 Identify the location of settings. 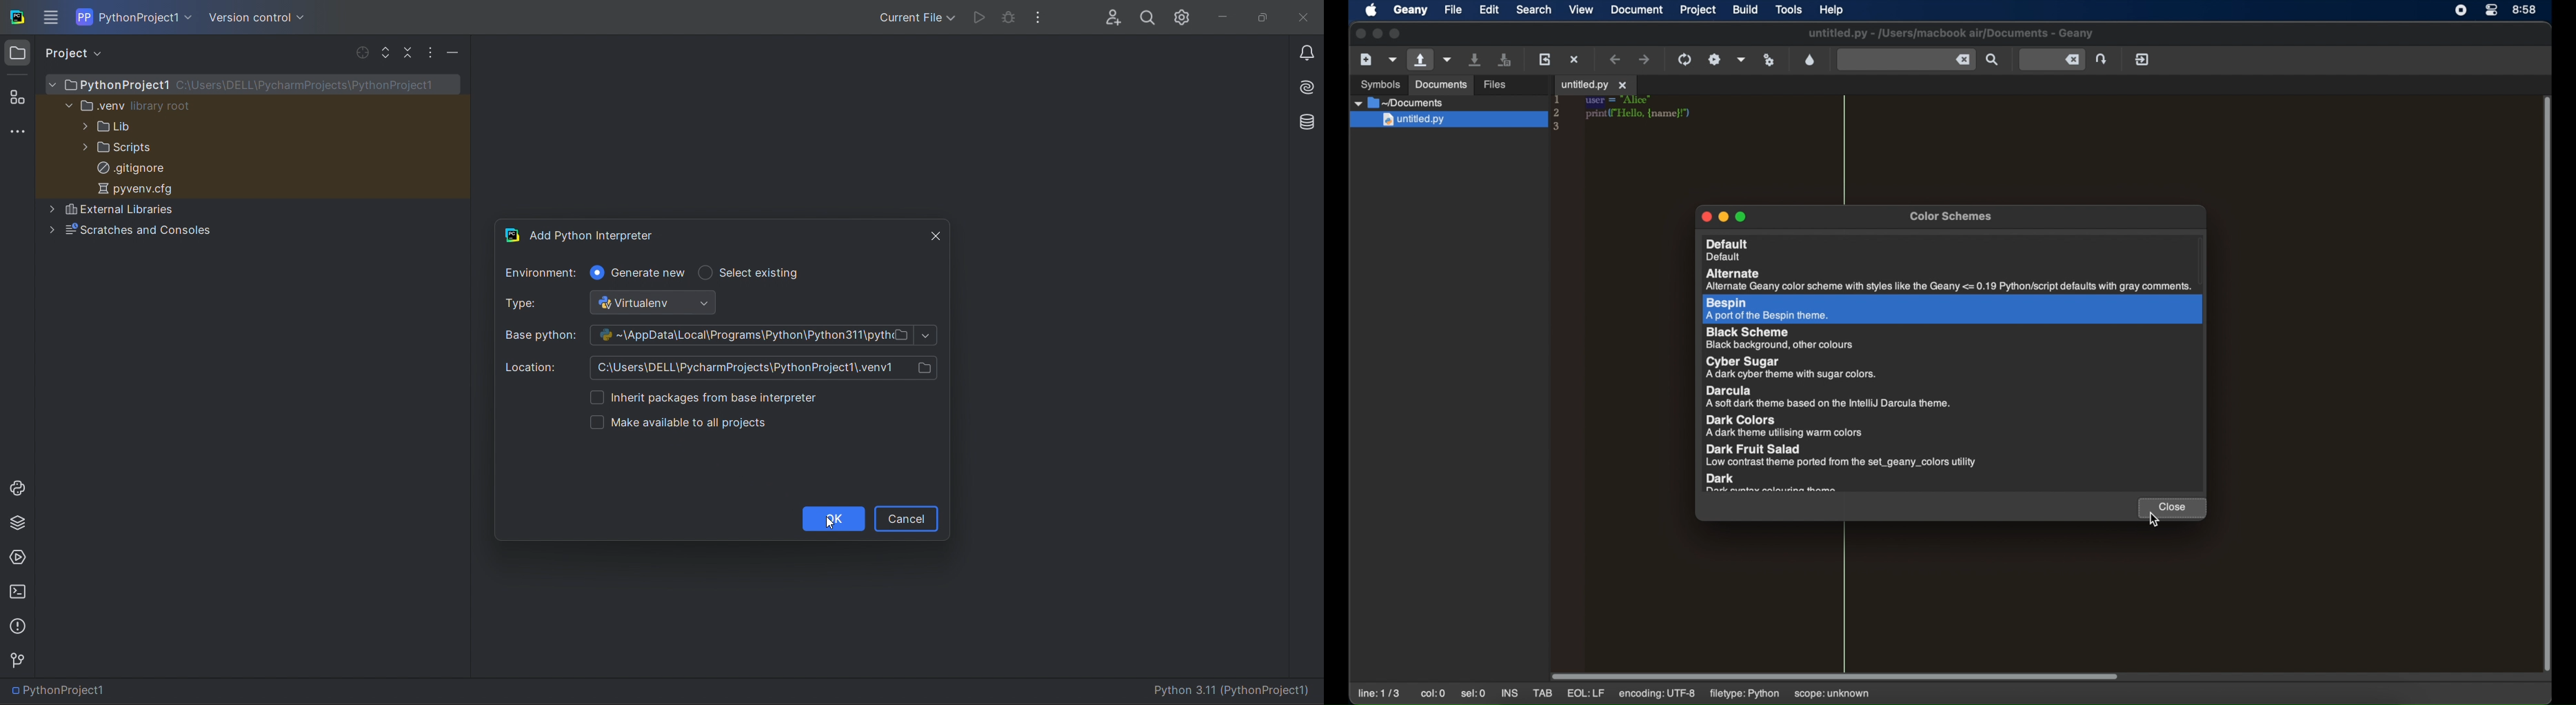
(1184, 14).